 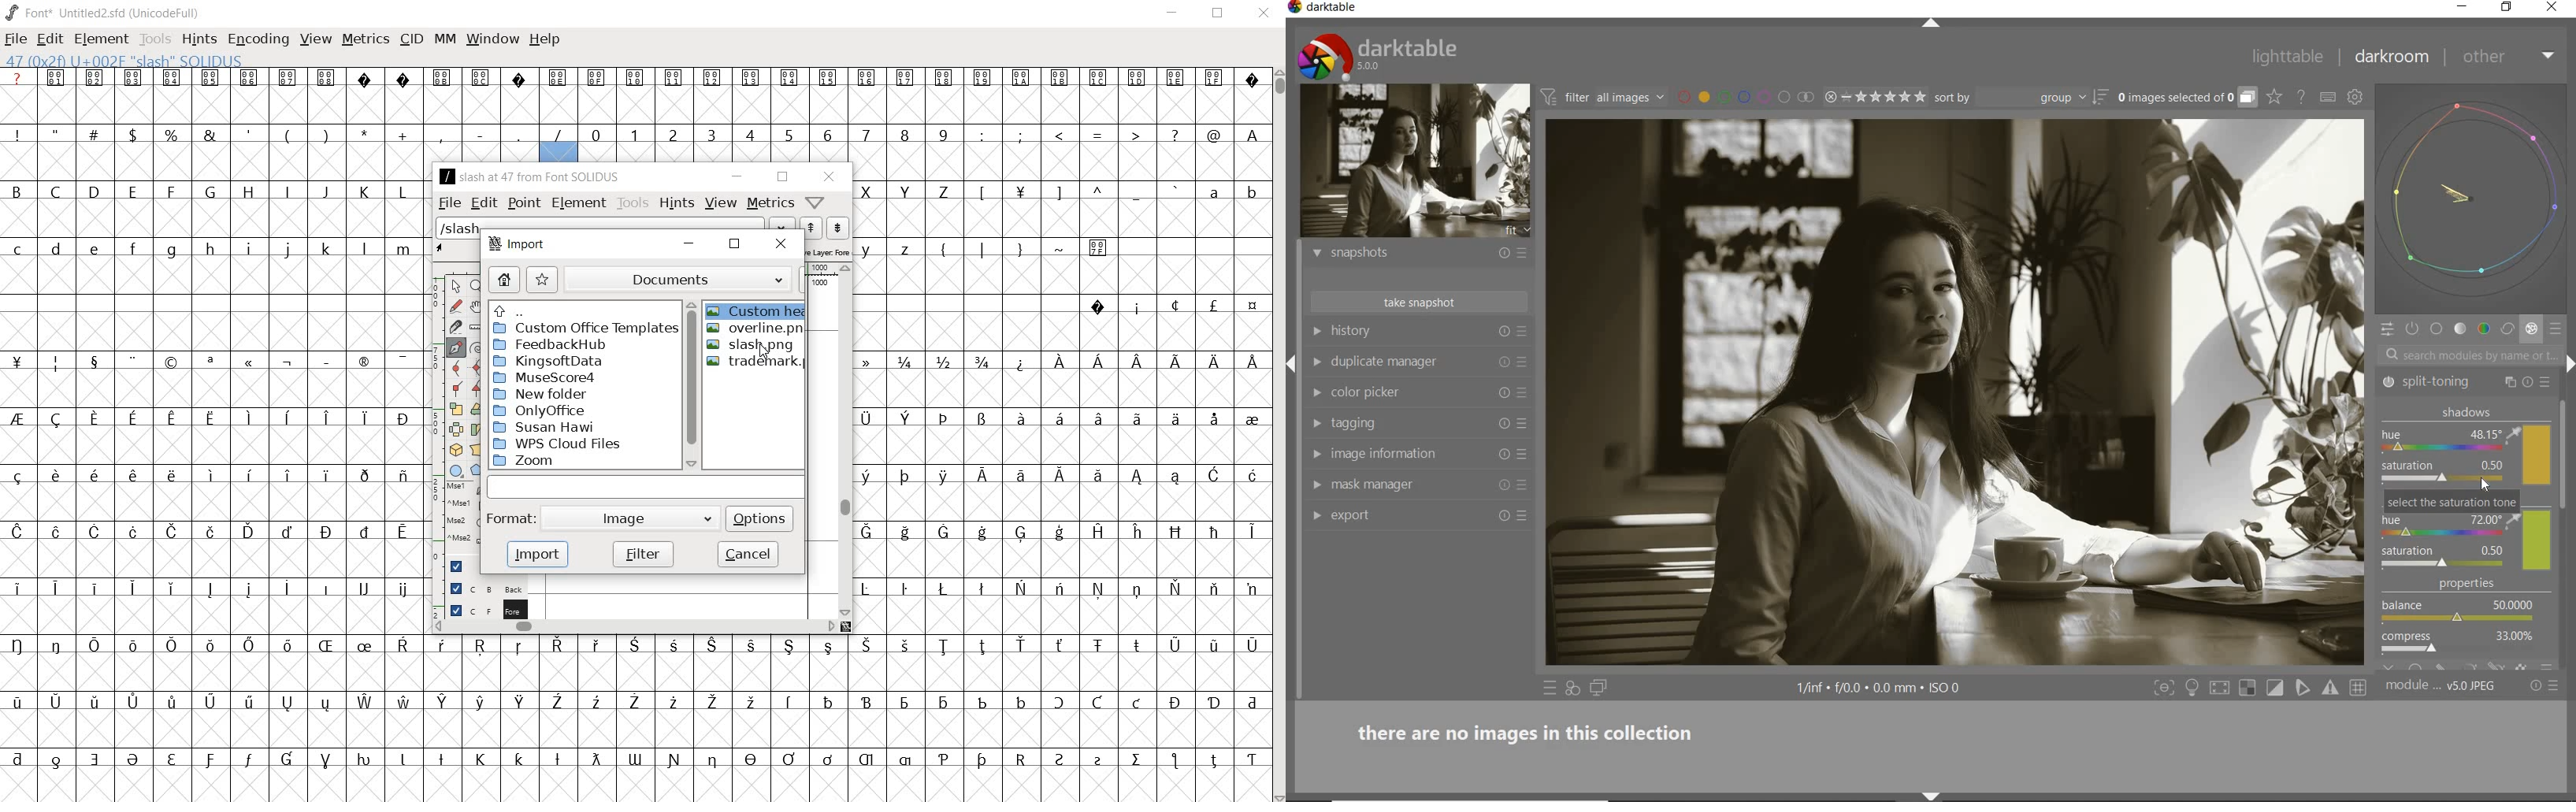 I want to click on cancel, so click(x=751, y=554).